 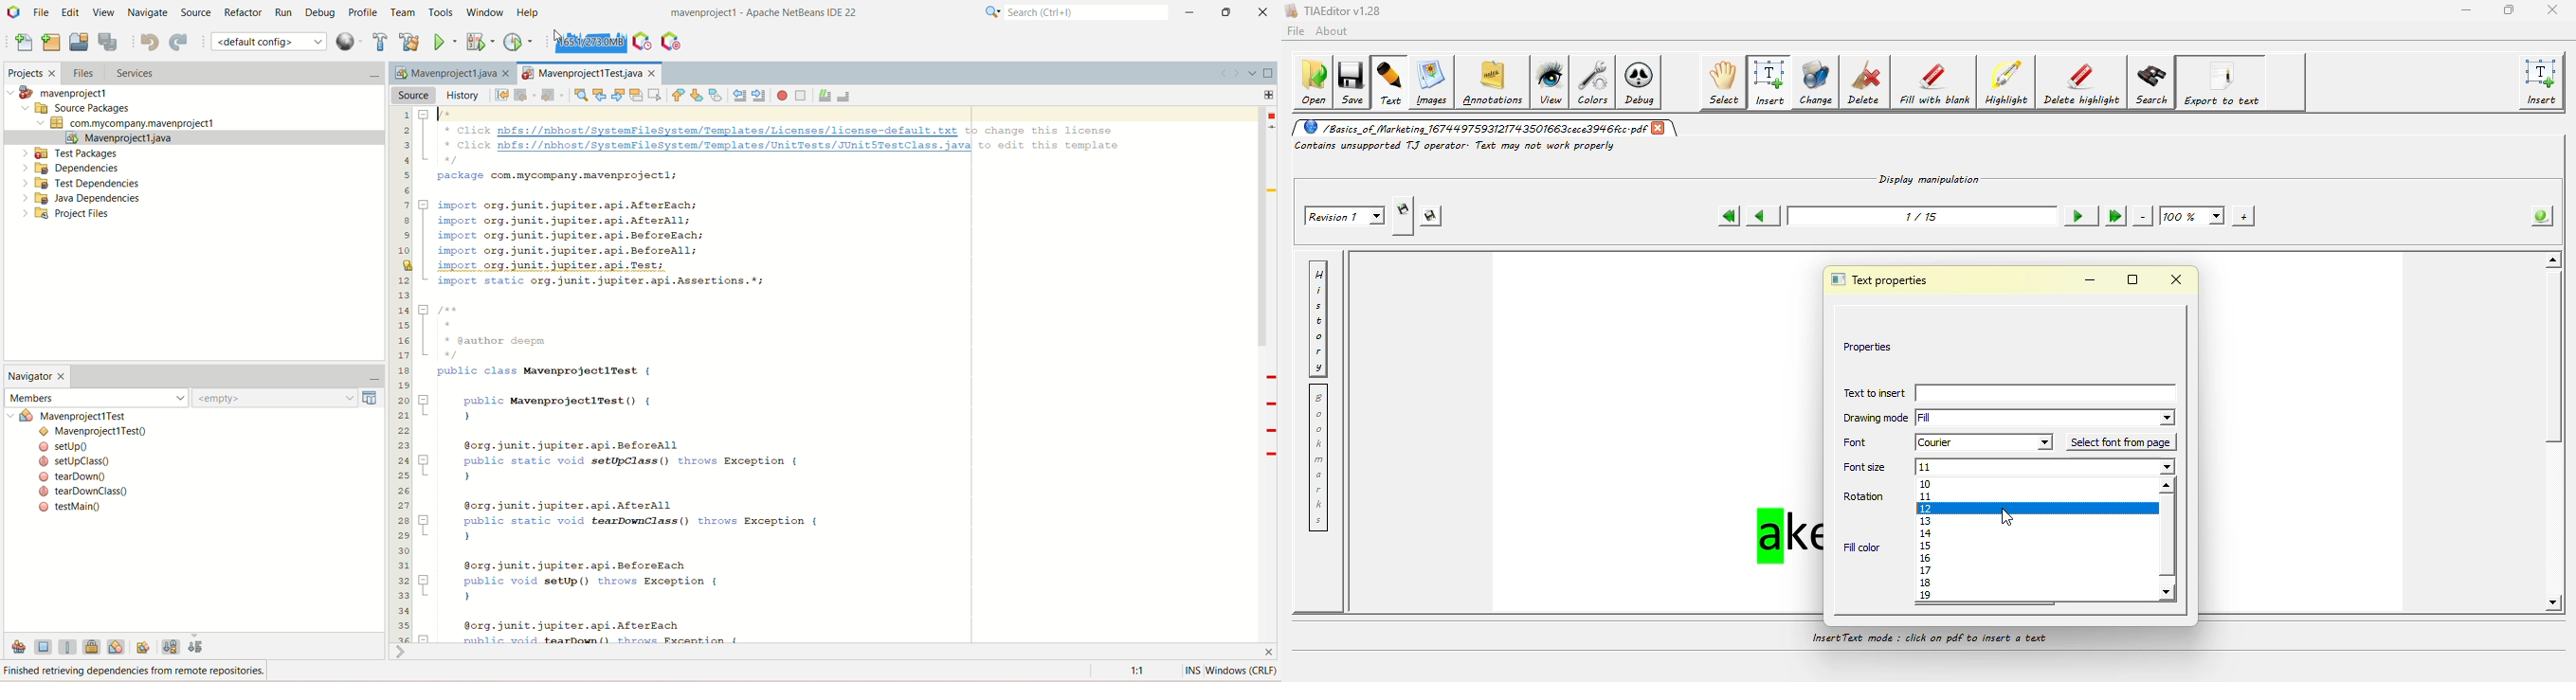 I want to click on mavenproject1, so click(x=69, y=93).